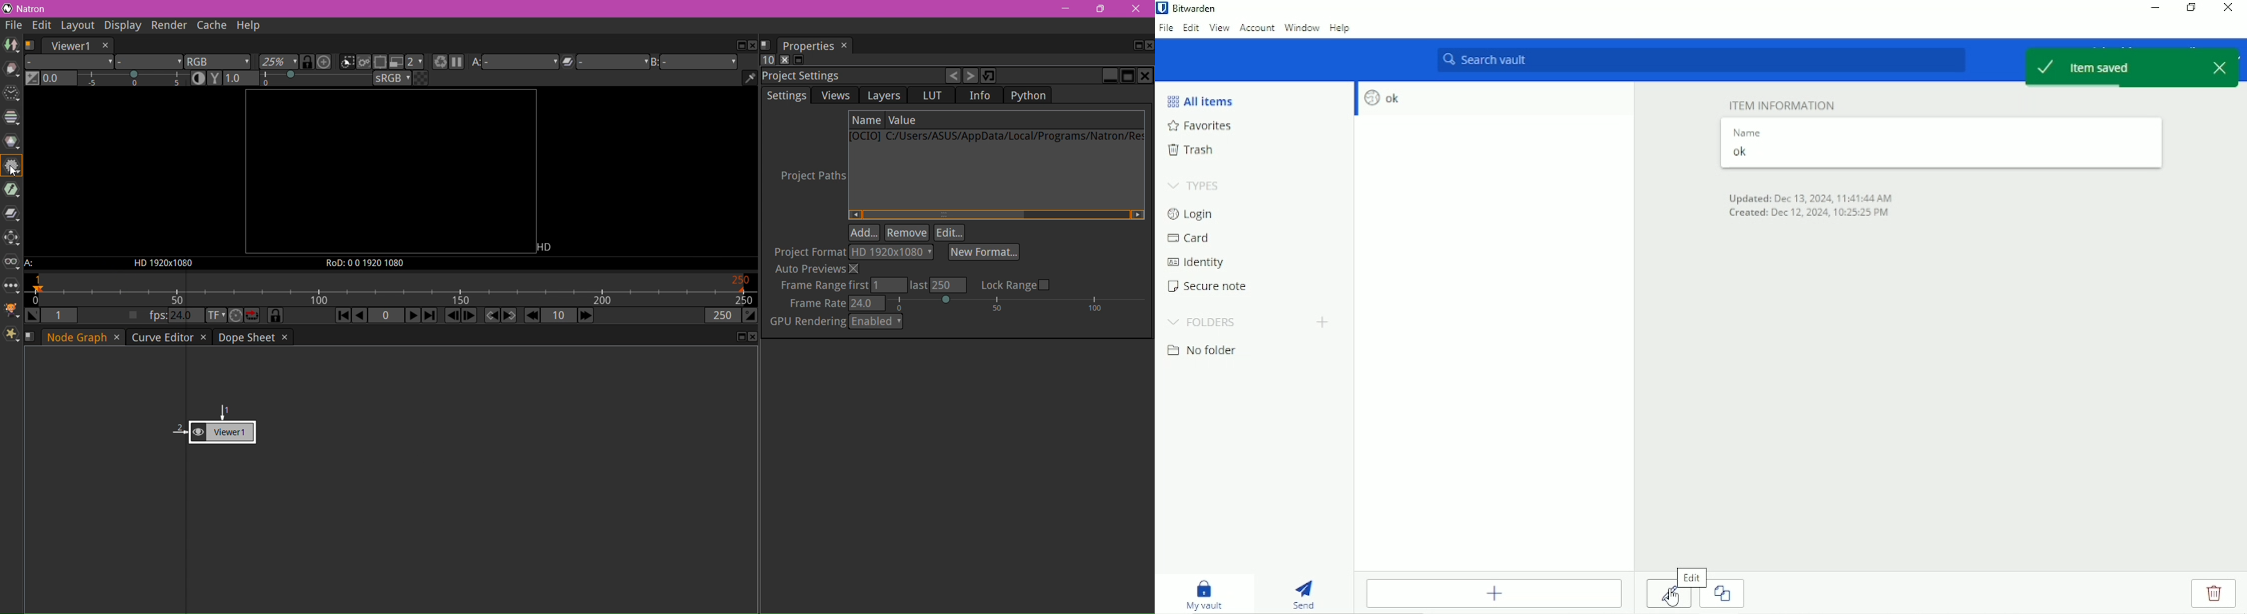  I want to click on Favorites, so click(1211, 126).